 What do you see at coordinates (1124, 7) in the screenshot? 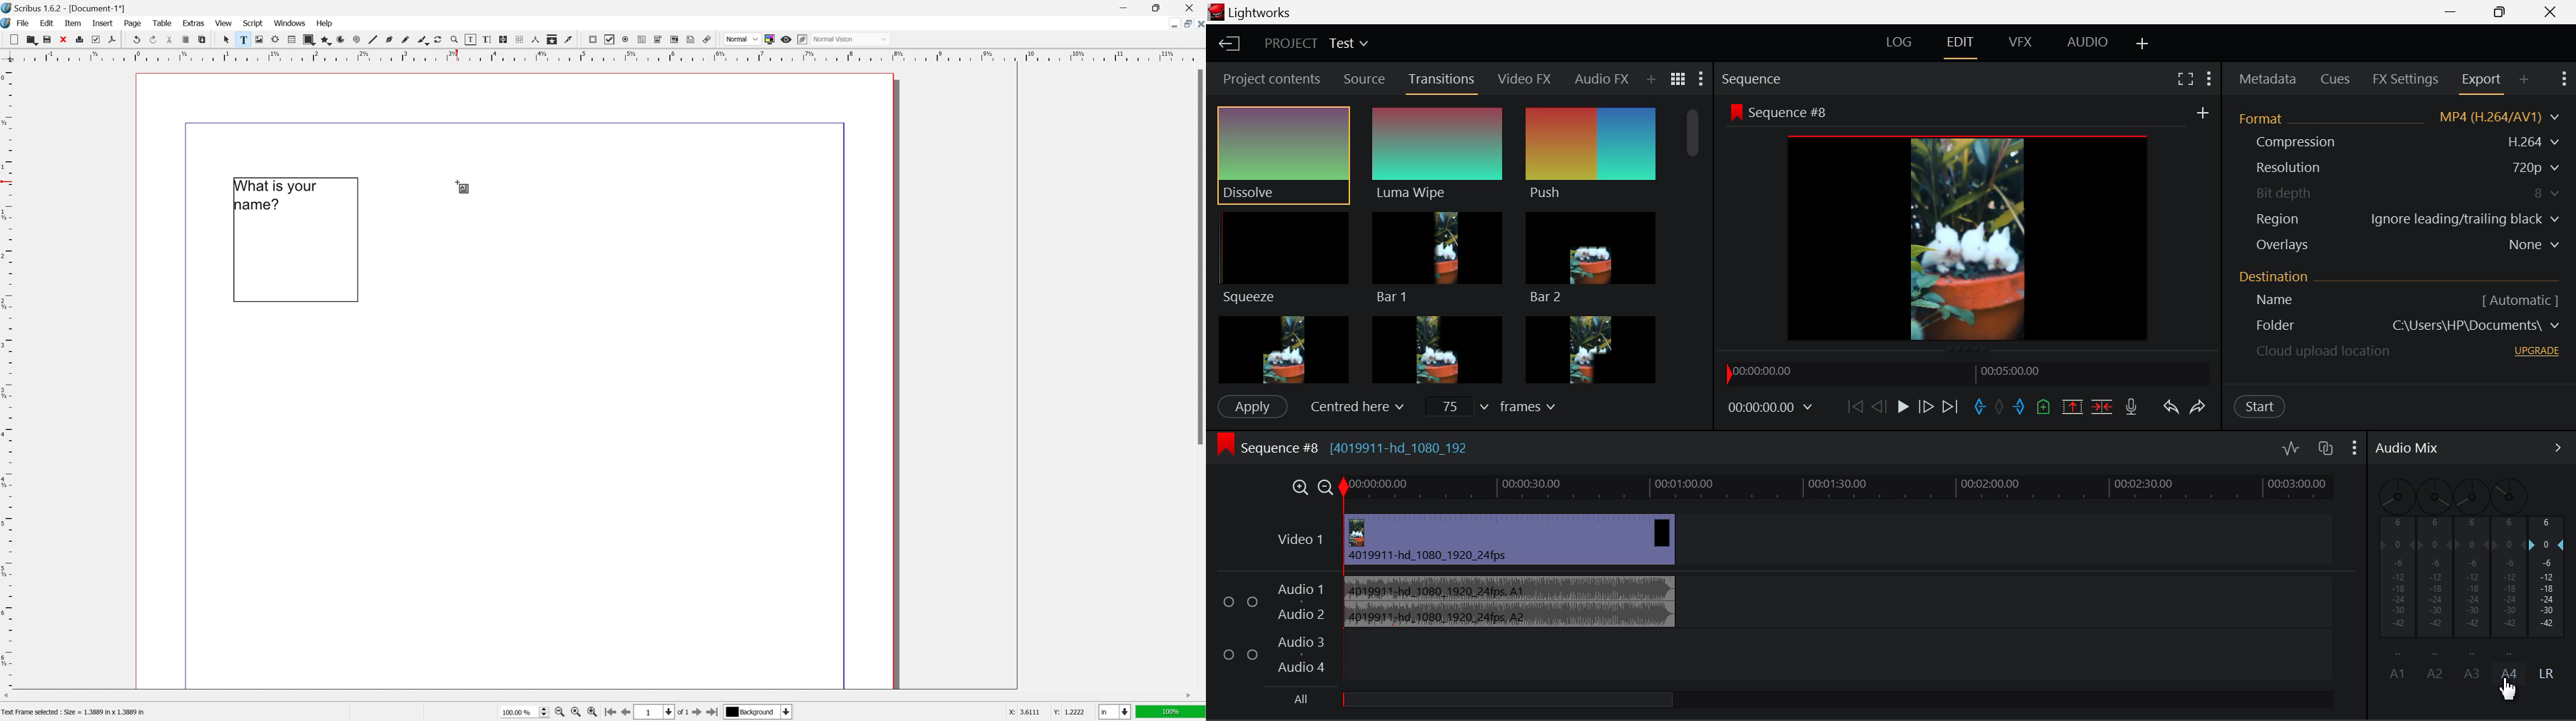
I see `minimize` at bounding box center [1124, 7].